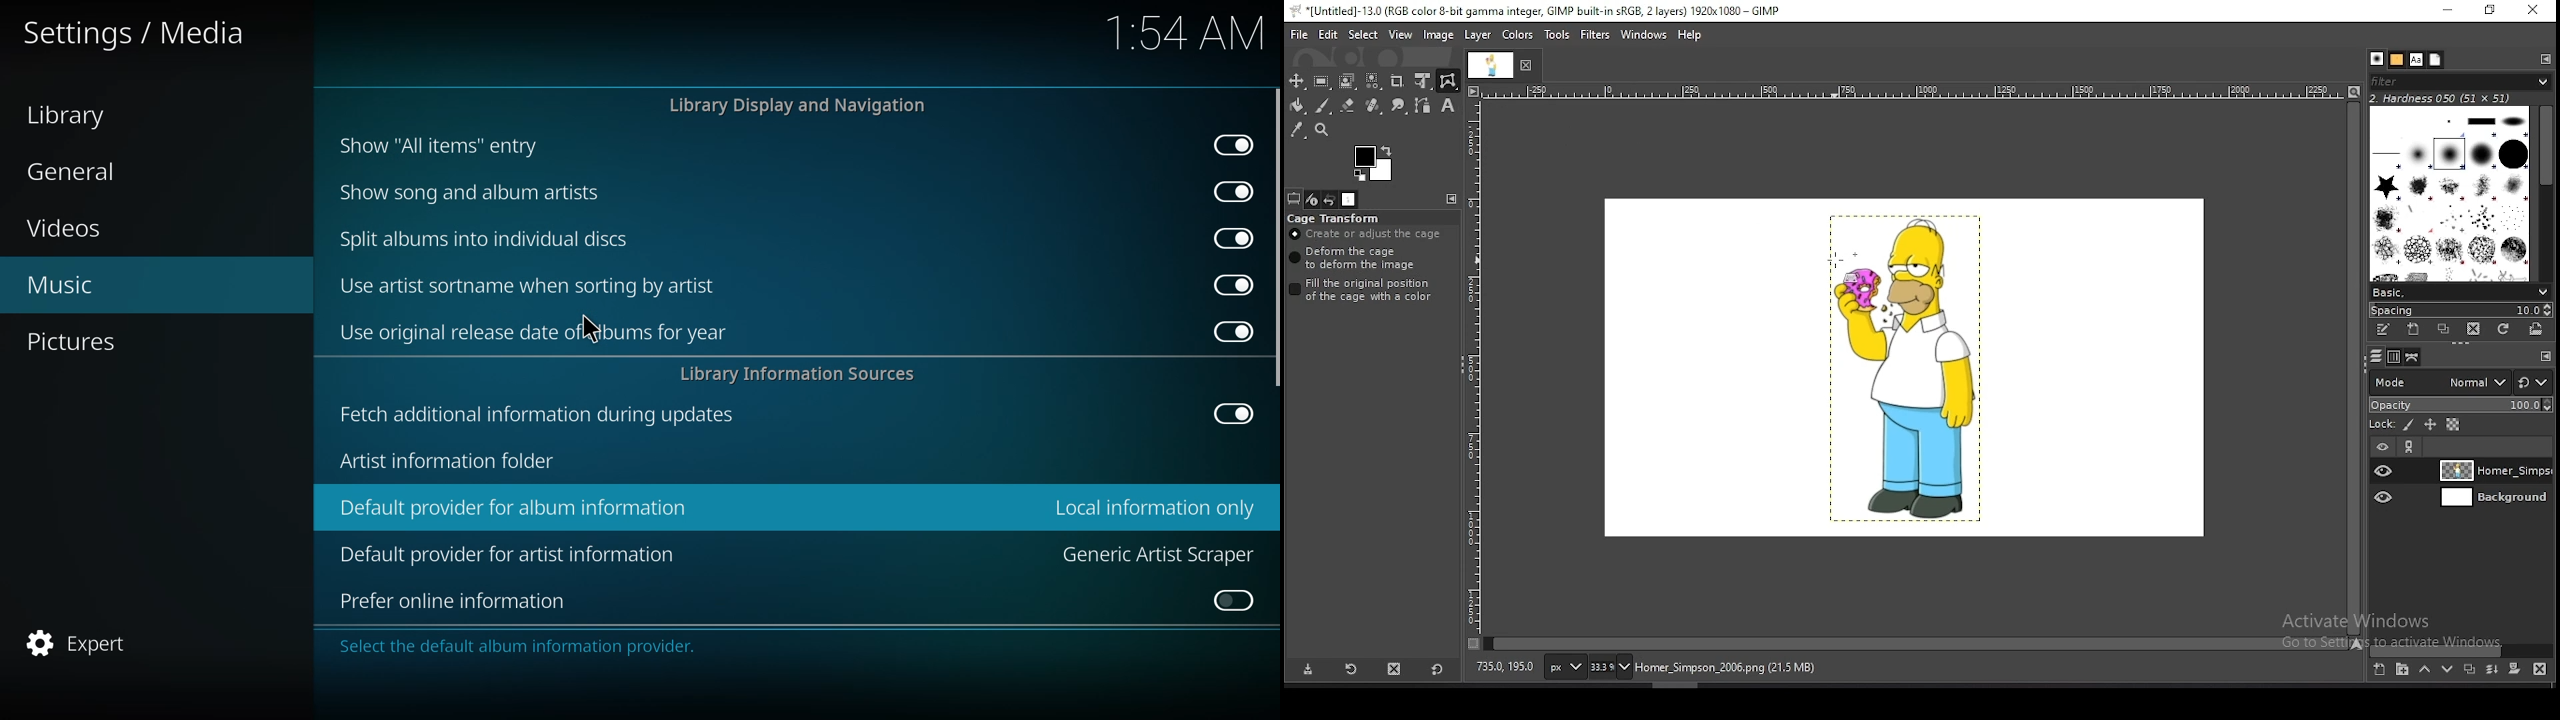  What do you see at coordinates (2396, 60) in the screenshot?
I see `patterns` at bounding box center [2396, 60].